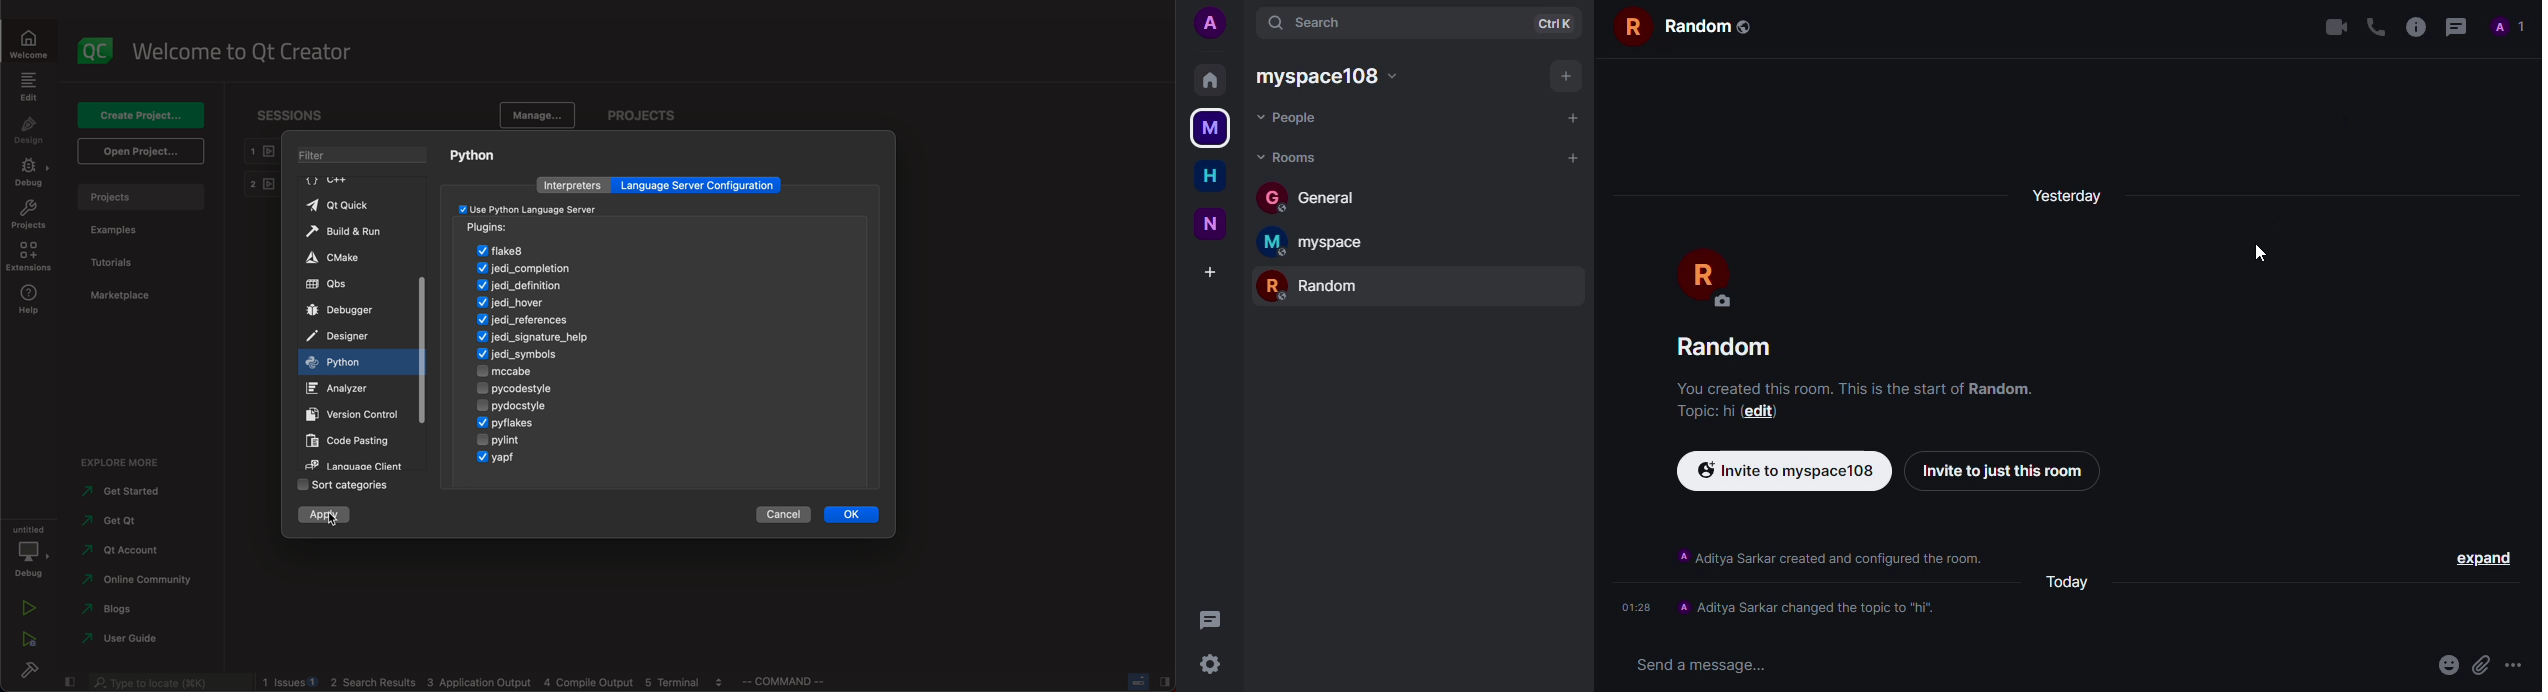 This screenshot has width=2548, height=700. What do you see at coordinates (534, 355) in the screenshot?
I see `symbols` at bounding box center [534, 355].